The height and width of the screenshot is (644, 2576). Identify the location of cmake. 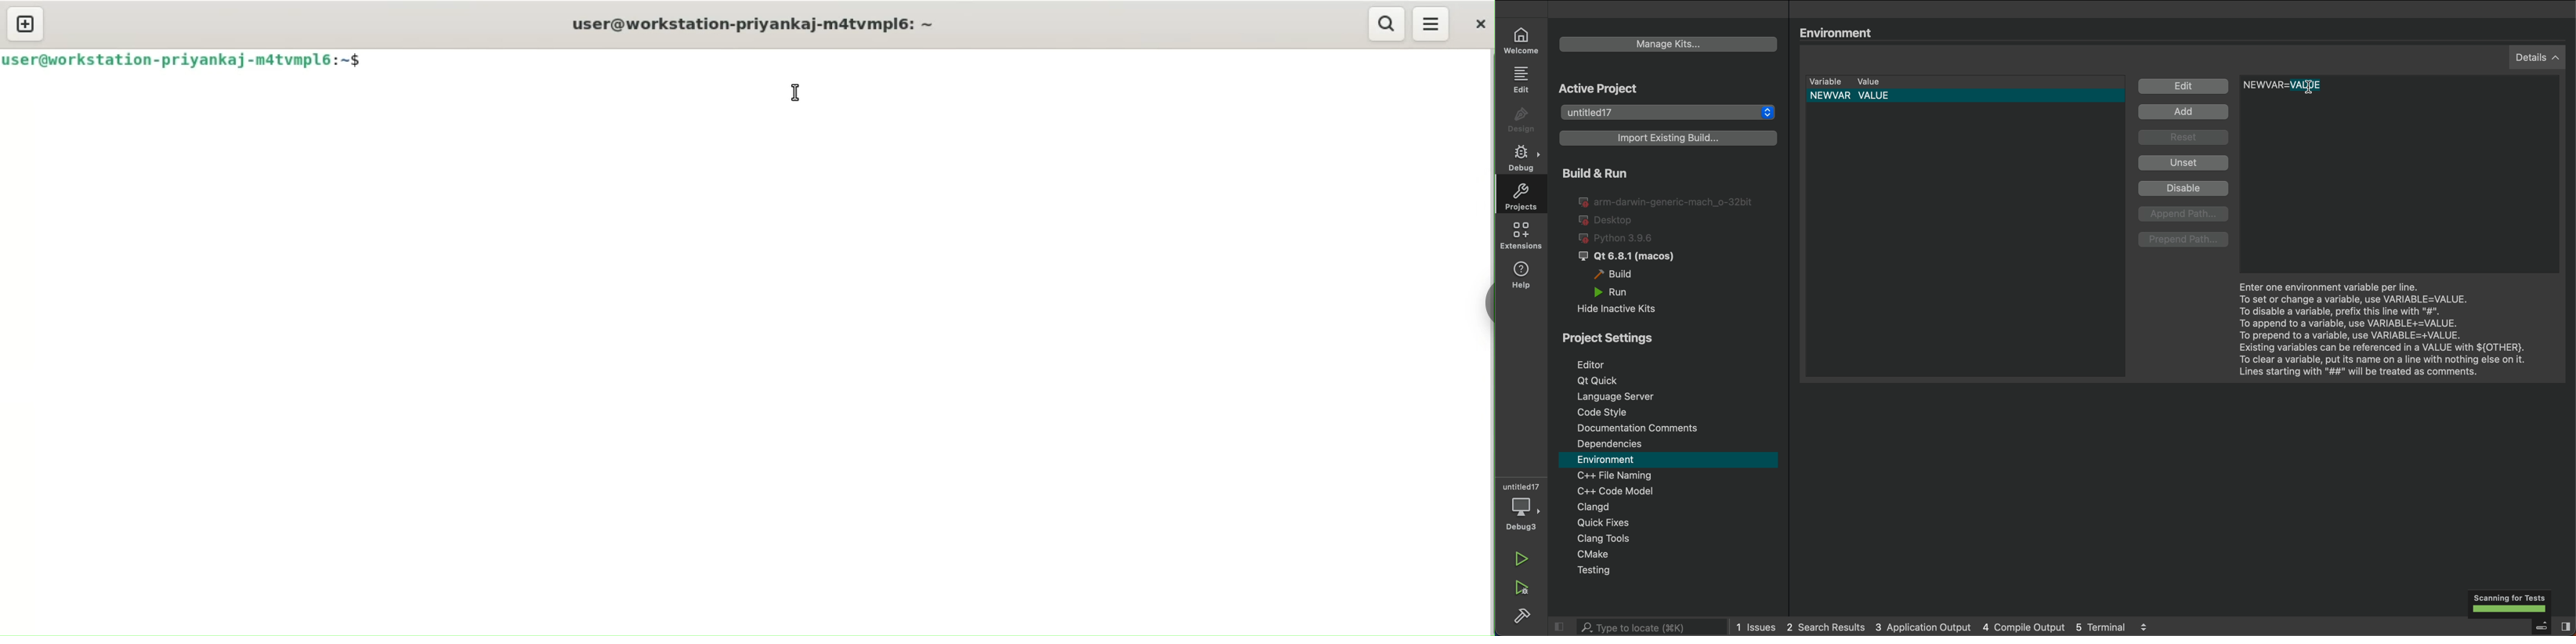
(1675, 555).